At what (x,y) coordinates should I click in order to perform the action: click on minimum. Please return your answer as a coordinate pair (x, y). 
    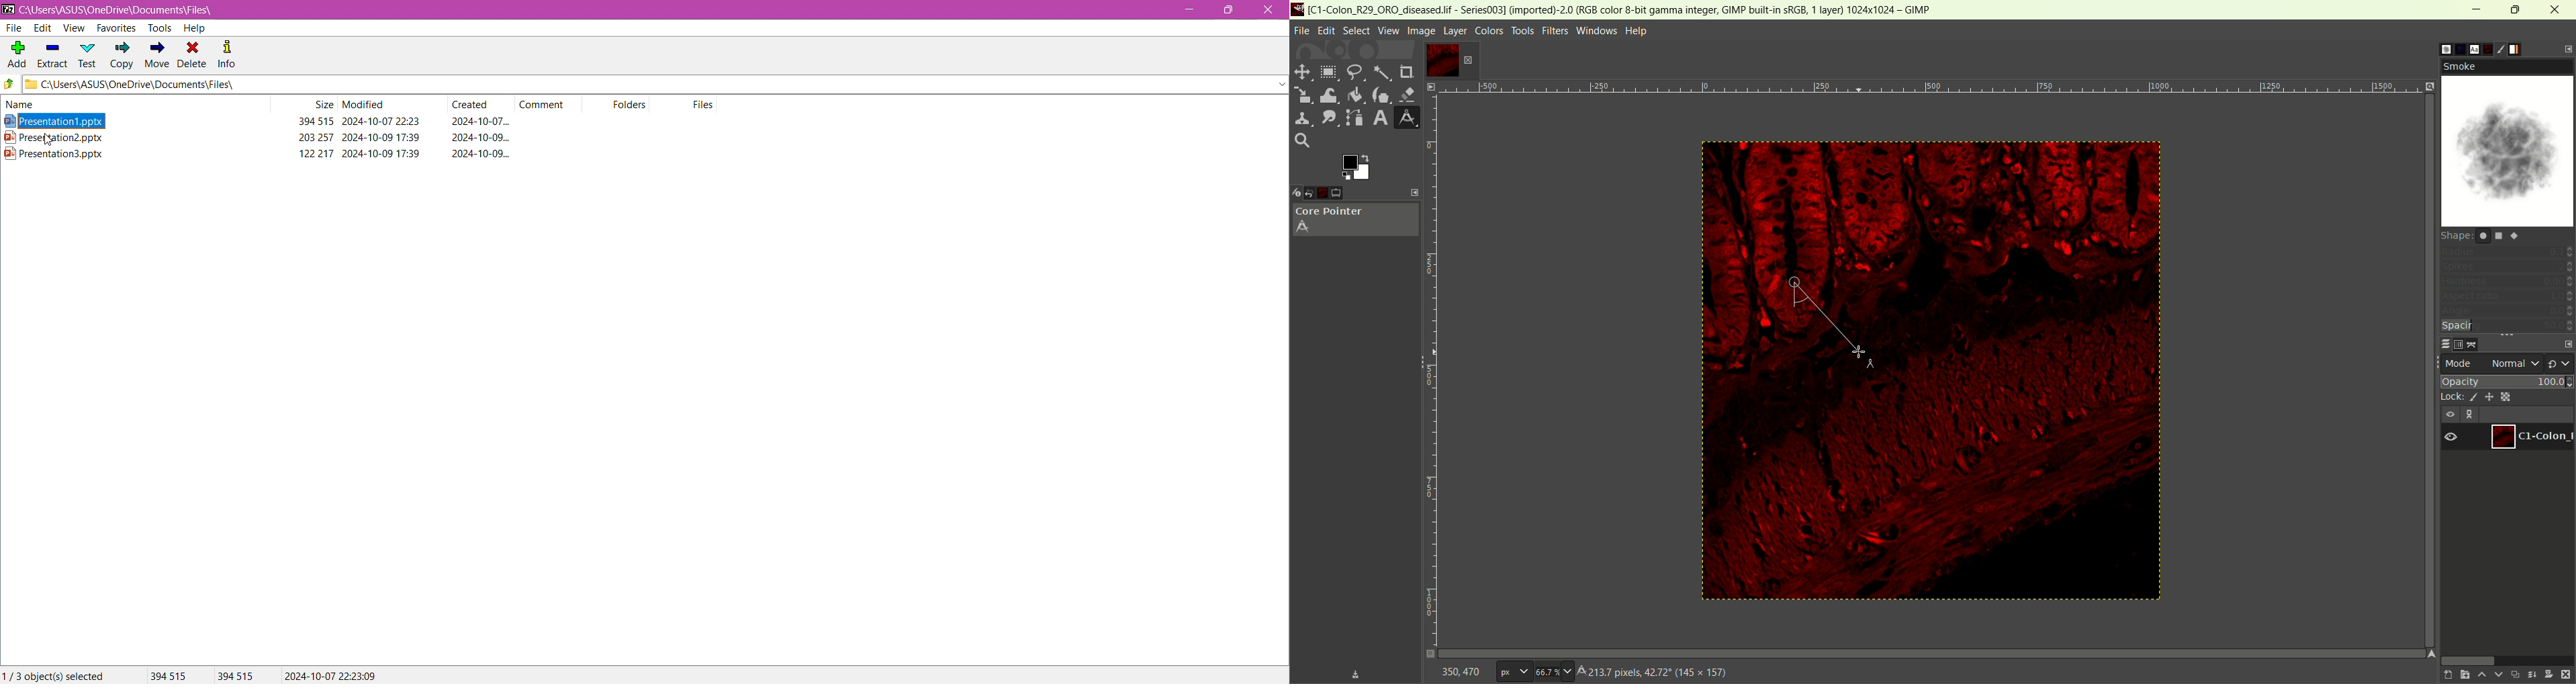
    Looking at the image, I should click on (2477, 10).